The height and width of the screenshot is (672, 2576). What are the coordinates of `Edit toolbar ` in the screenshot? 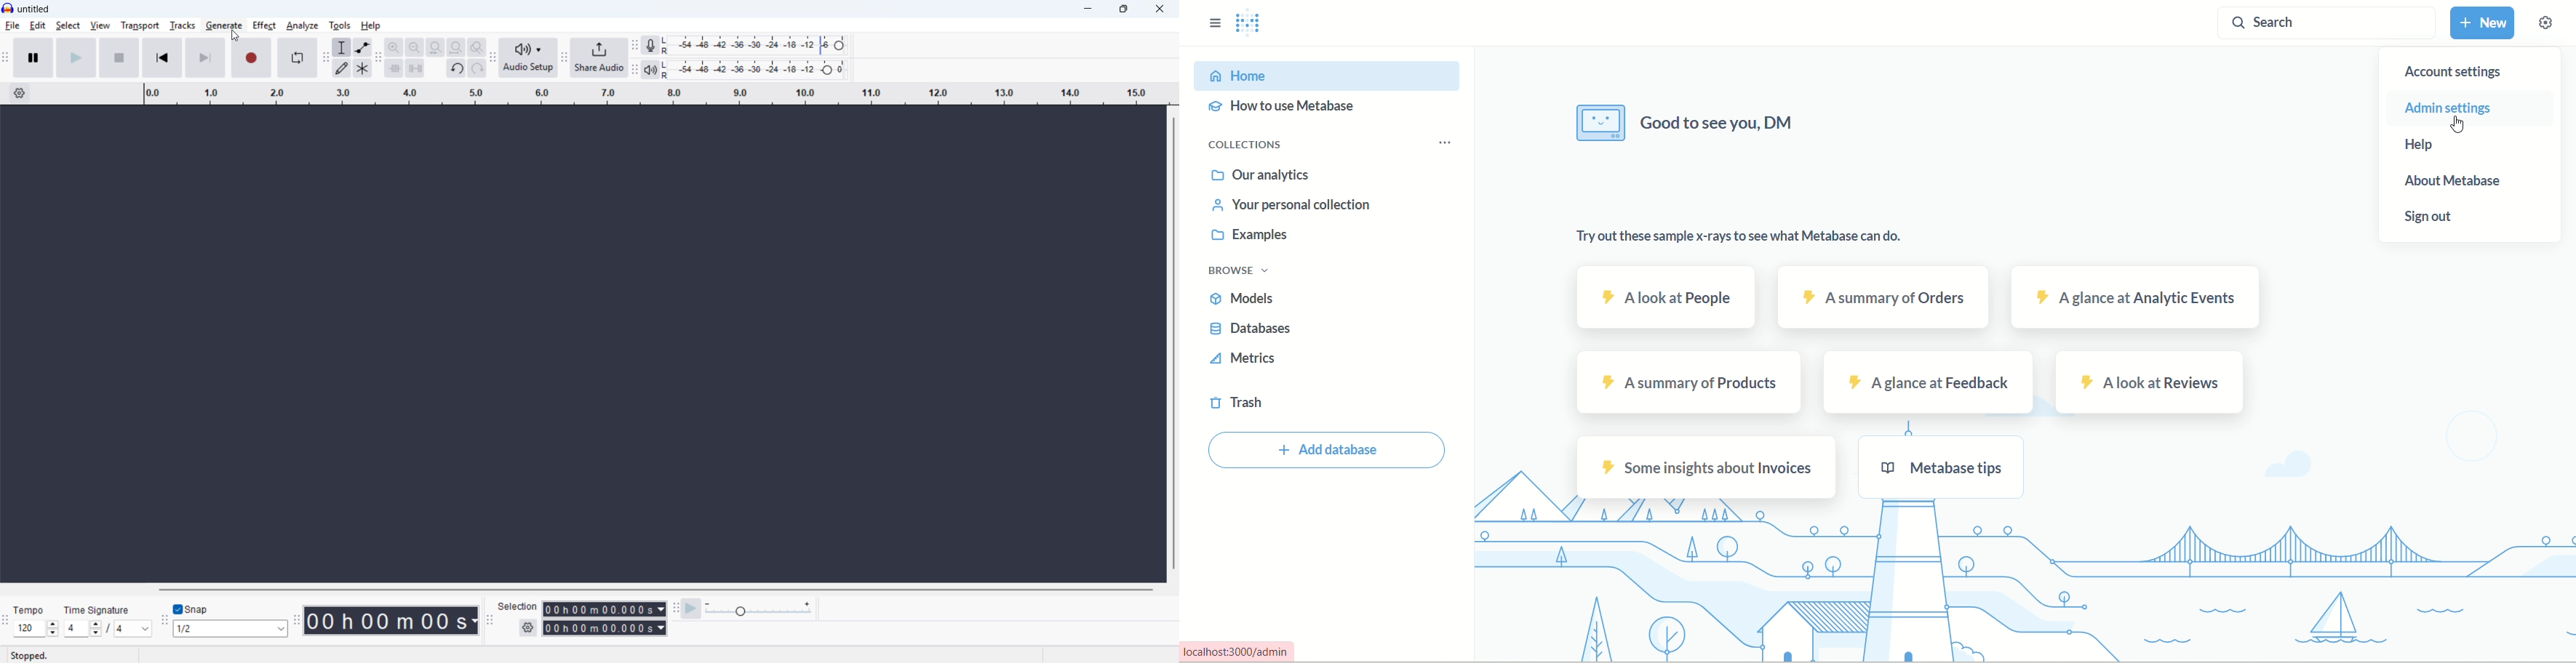 It's located at (378, 59).